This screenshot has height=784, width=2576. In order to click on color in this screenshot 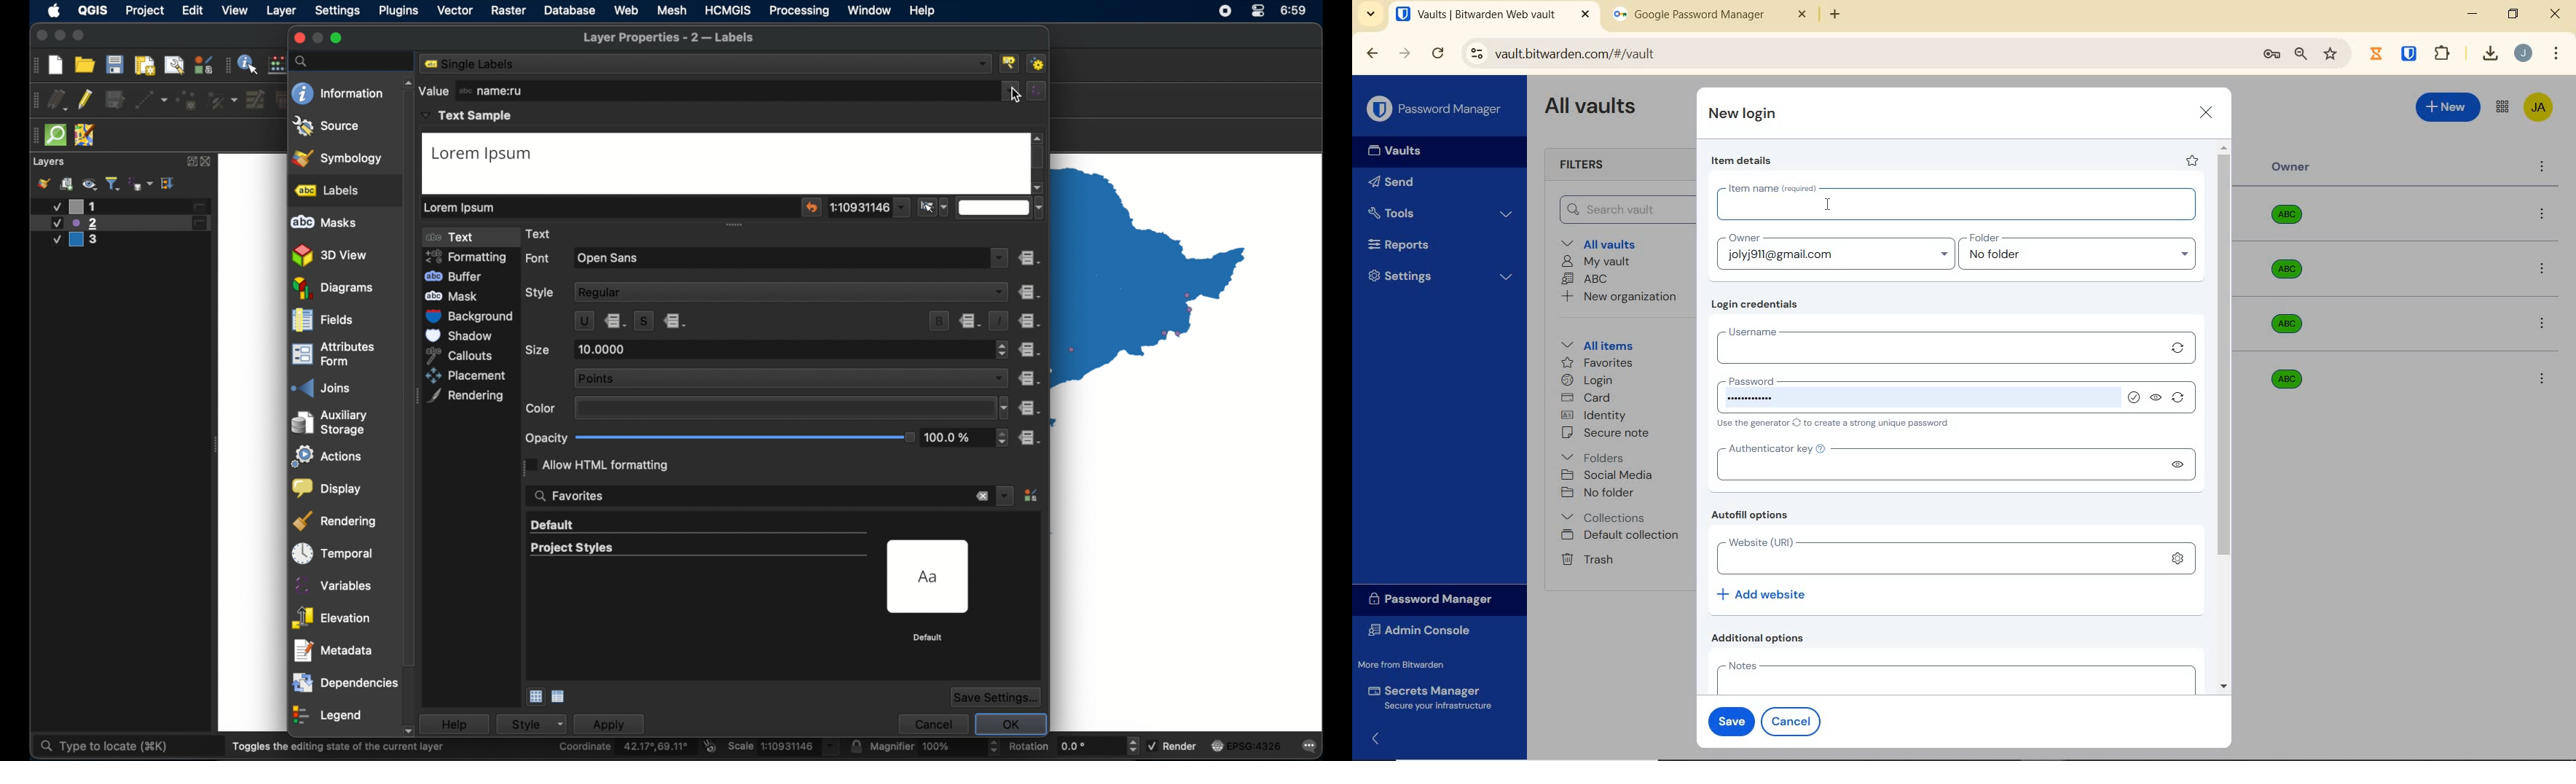, I will do `click(542, 409)`.